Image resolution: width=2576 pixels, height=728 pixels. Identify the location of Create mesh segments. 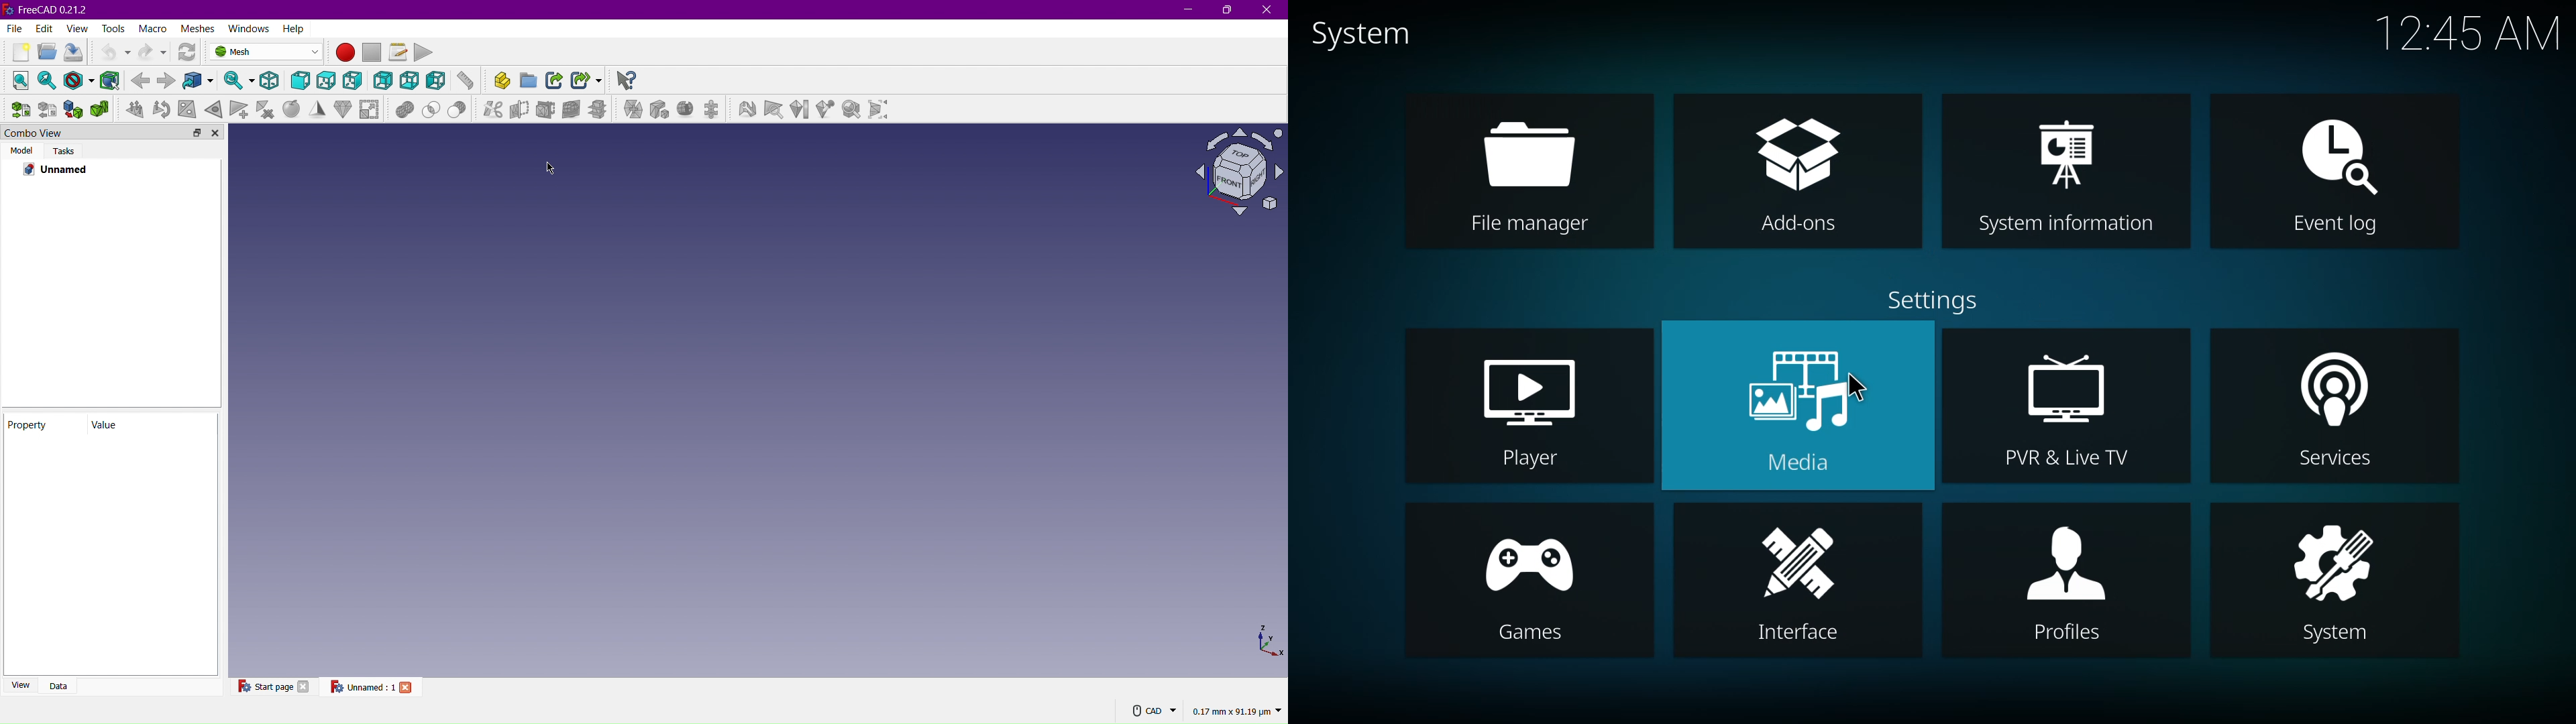
(714, 111).